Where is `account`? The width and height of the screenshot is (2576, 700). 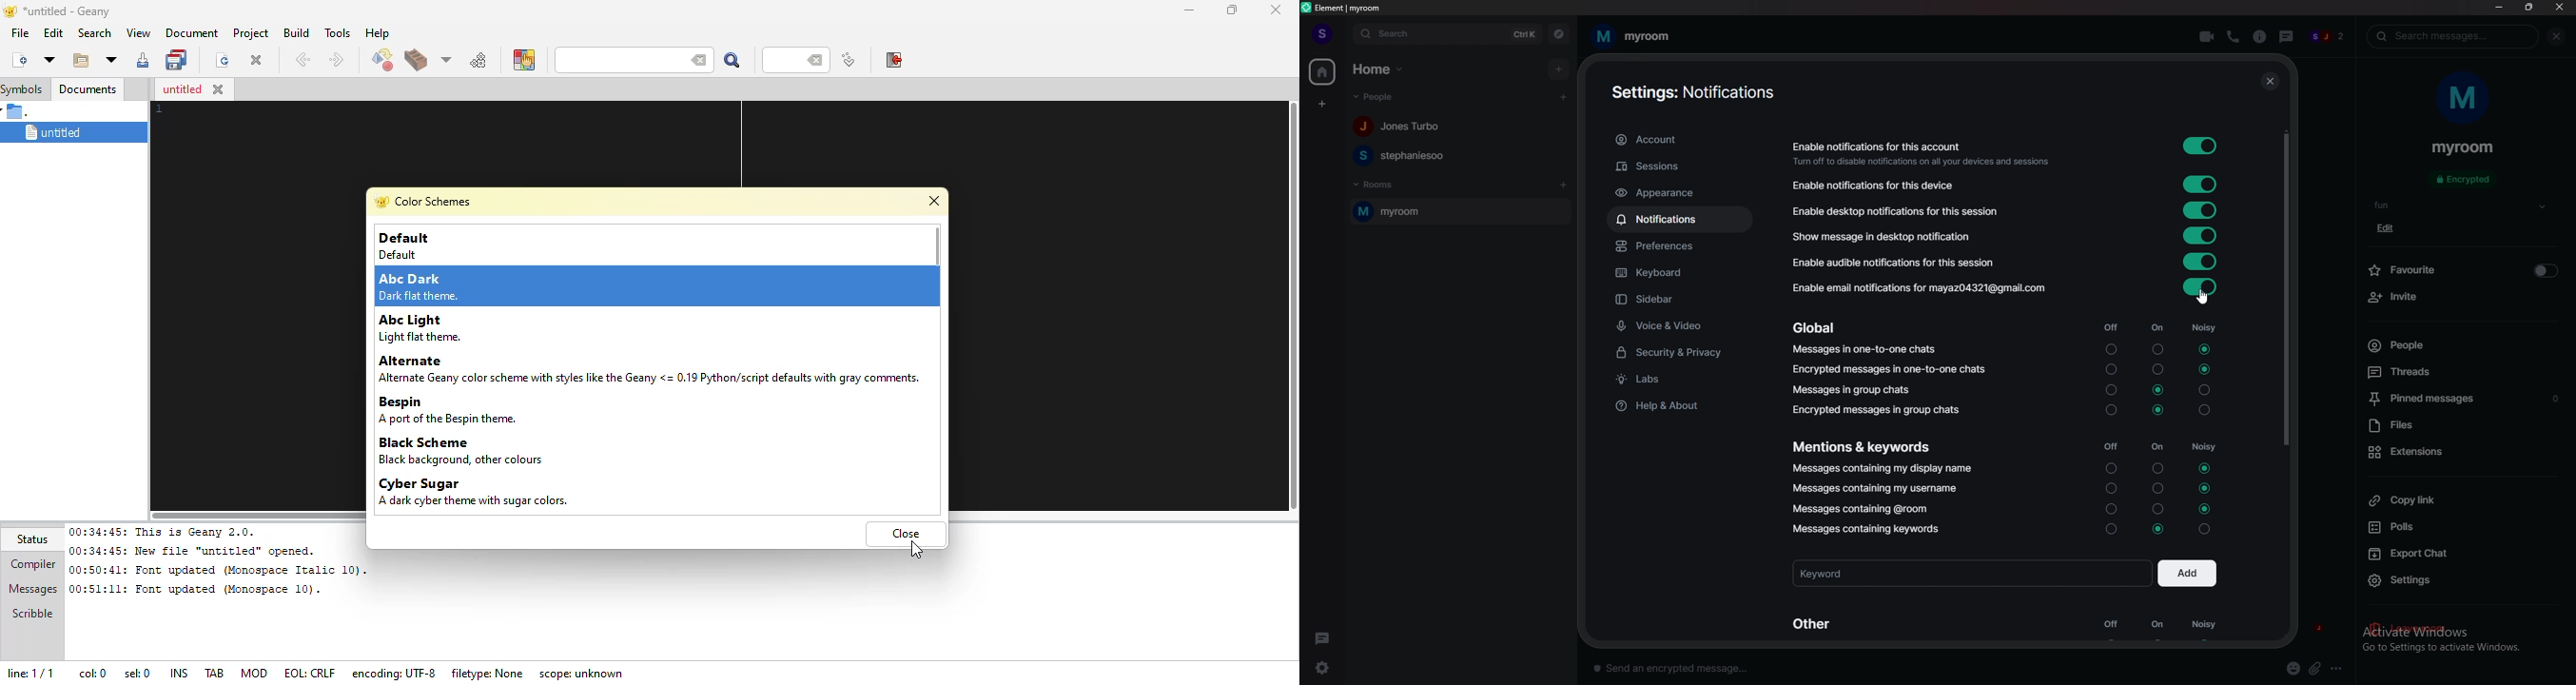
account is located at coordinates (1681, 140).